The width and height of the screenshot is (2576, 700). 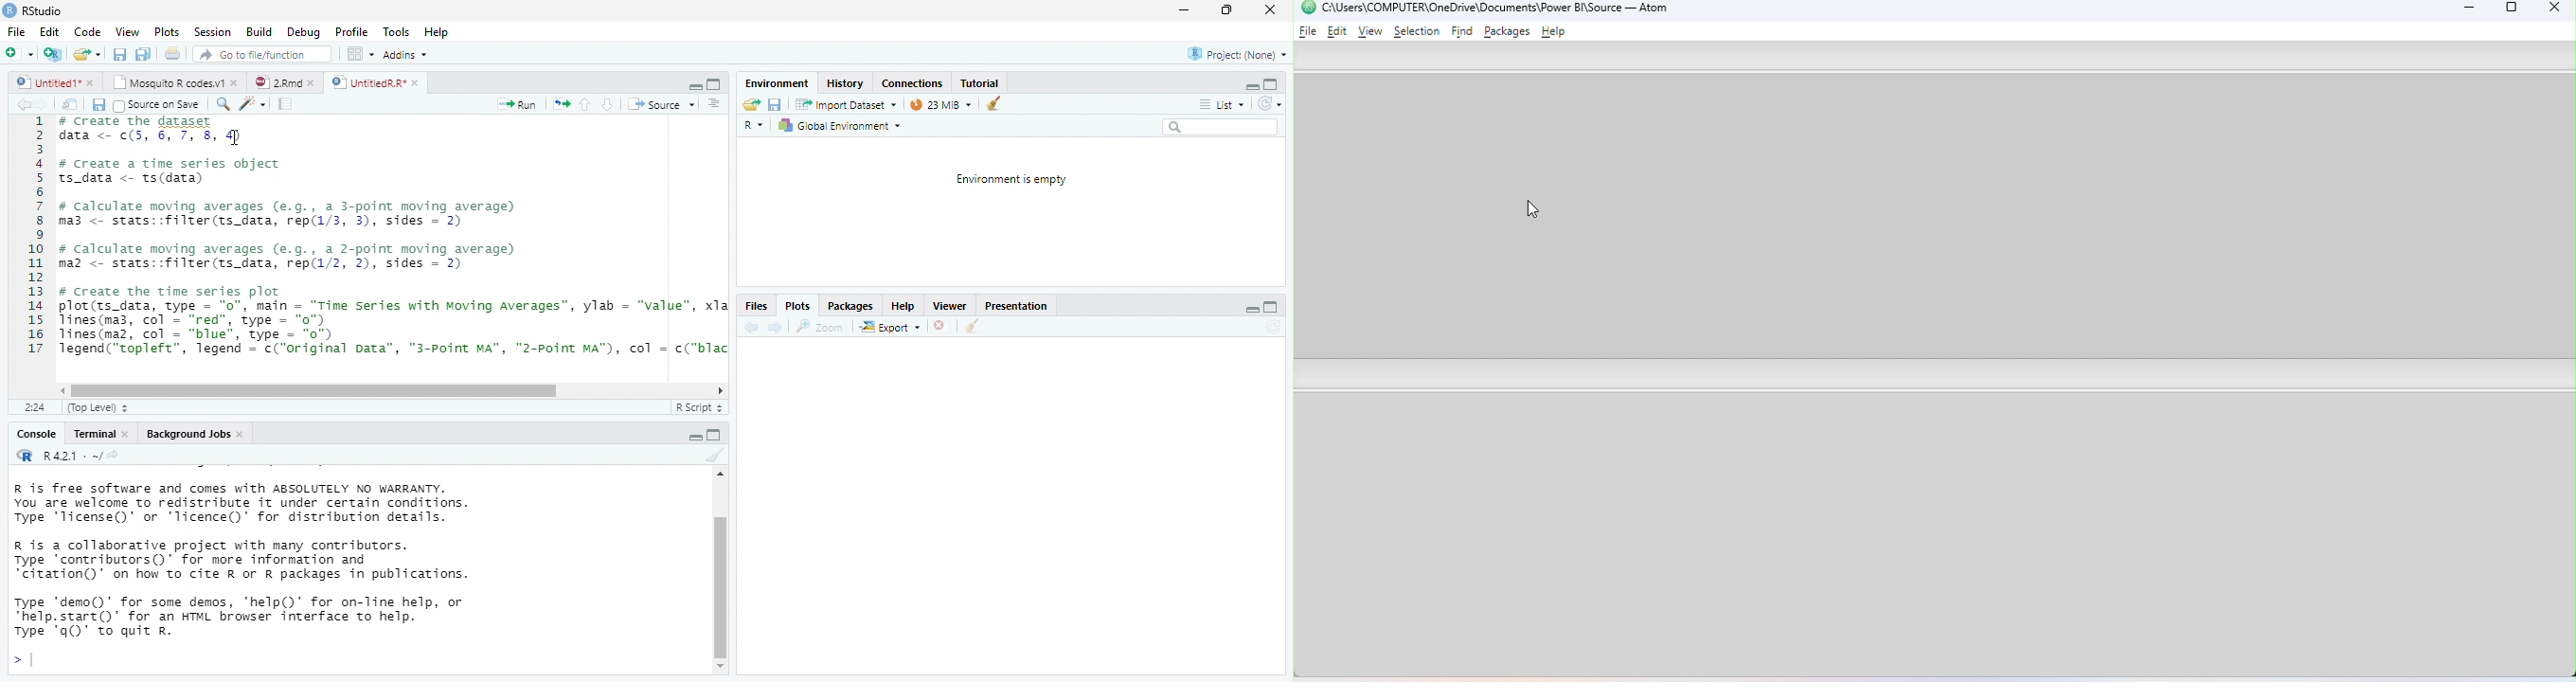 I want to click on 2Rmd, so click(x=276, y=82).